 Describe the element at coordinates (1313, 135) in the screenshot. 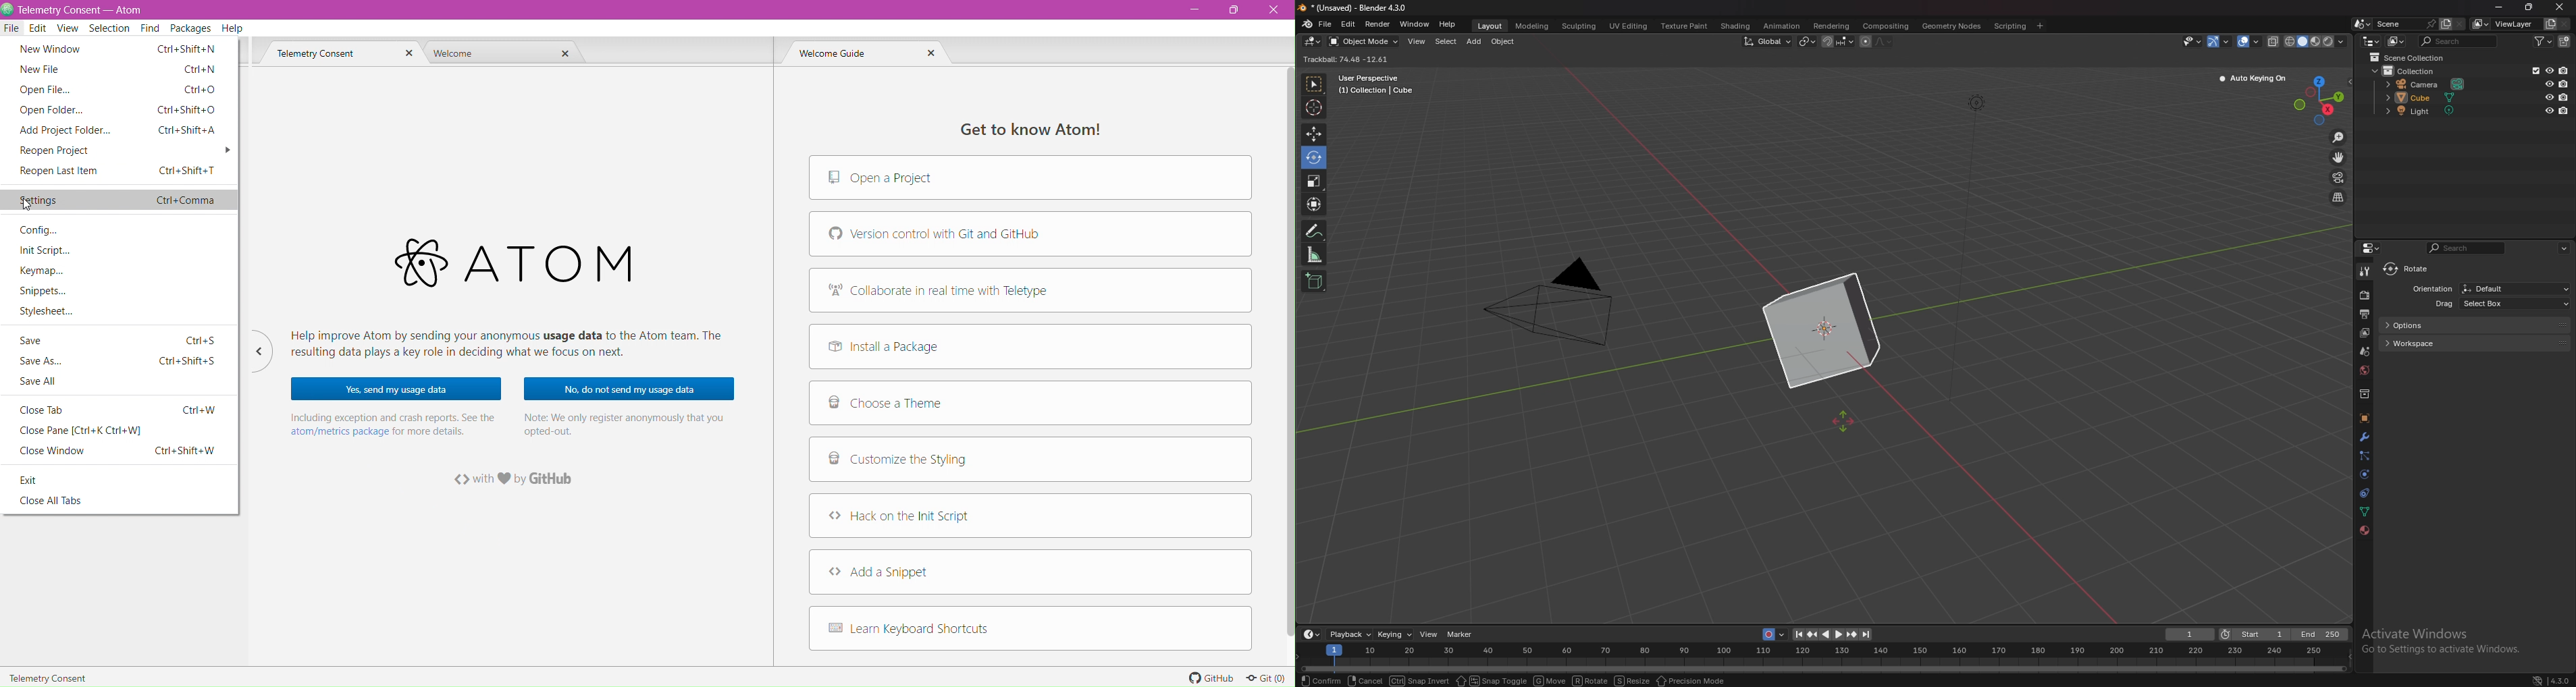

I see `move` at that location.